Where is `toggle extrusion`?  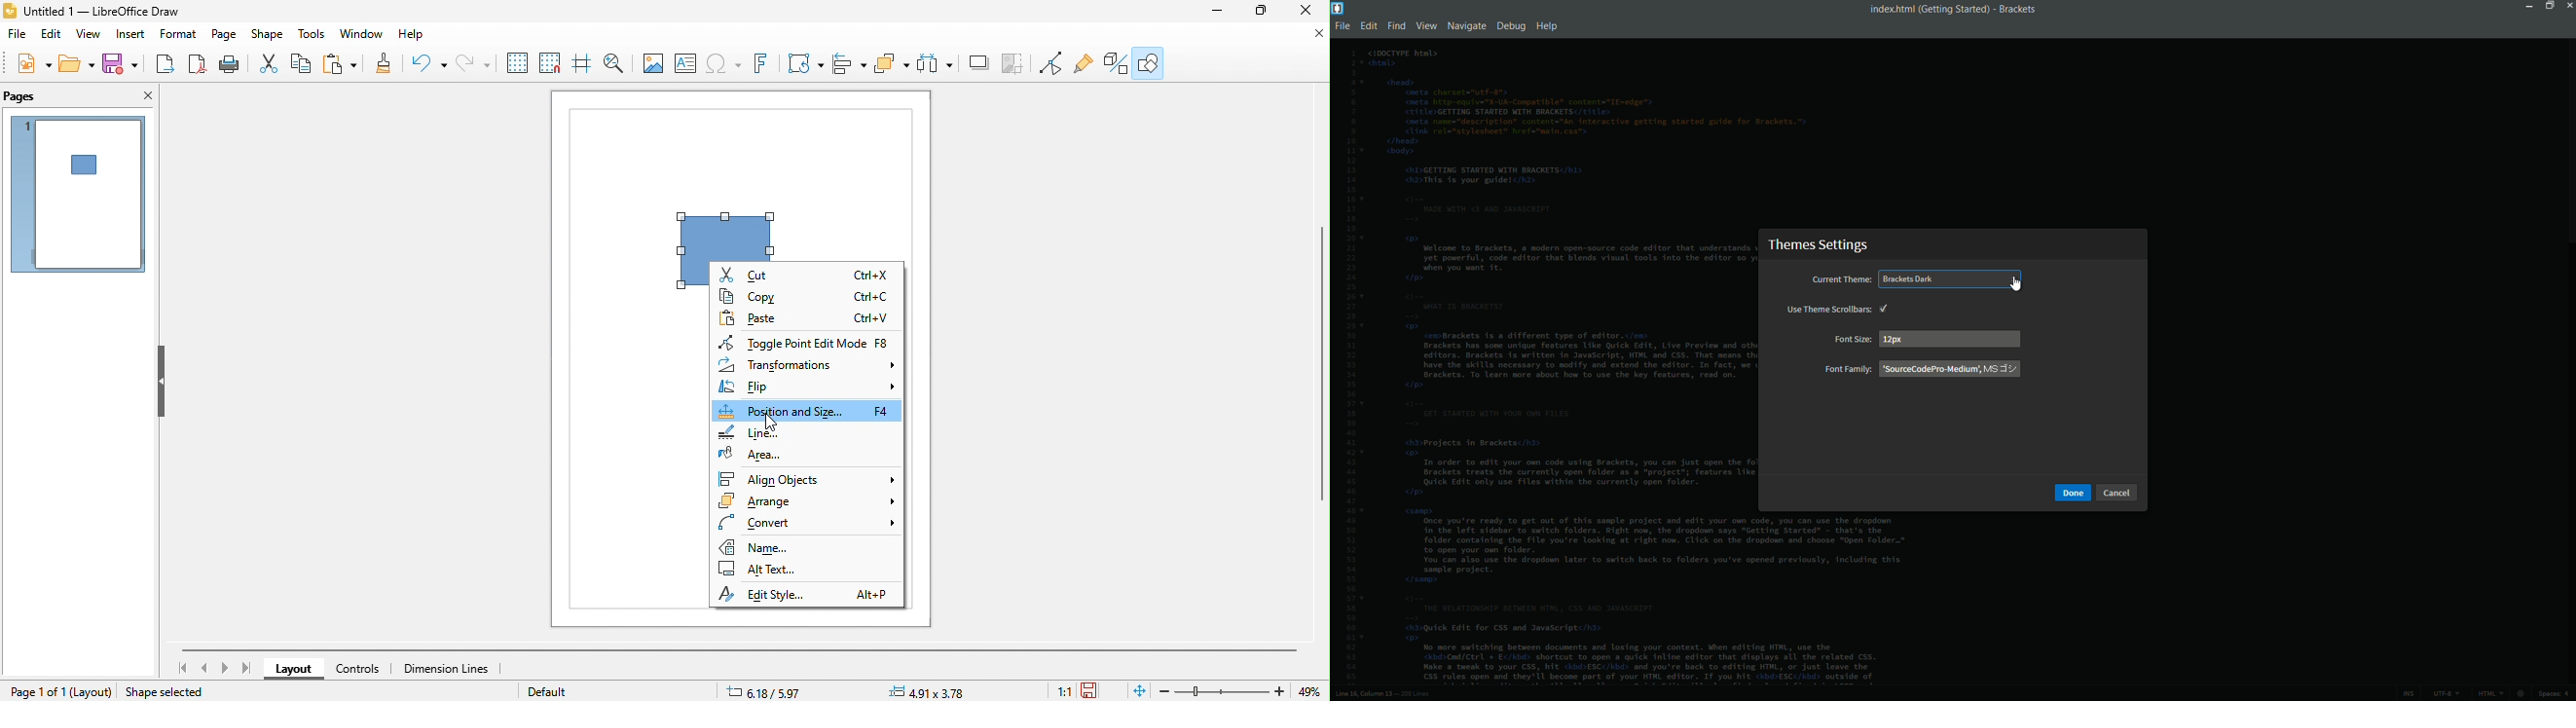 toggle extrusion is located at coordinates (1112, 63).